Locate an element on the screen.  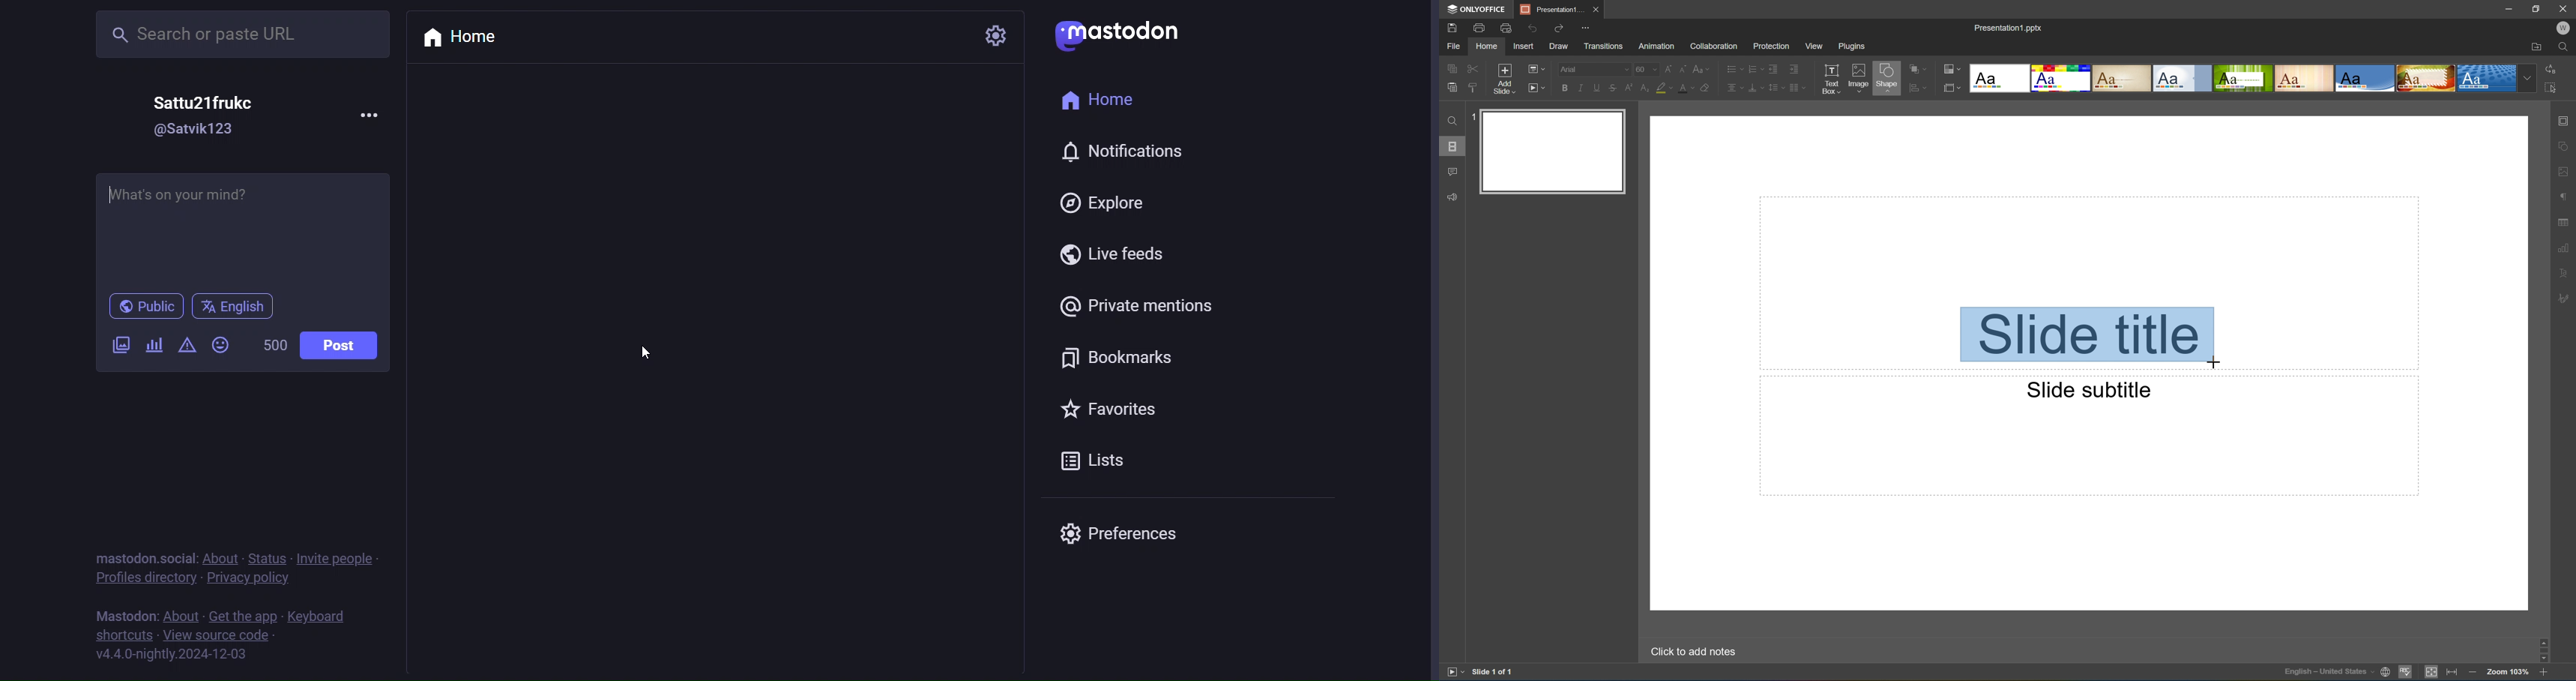
Fit to width is located at coordinates (2452, 673).